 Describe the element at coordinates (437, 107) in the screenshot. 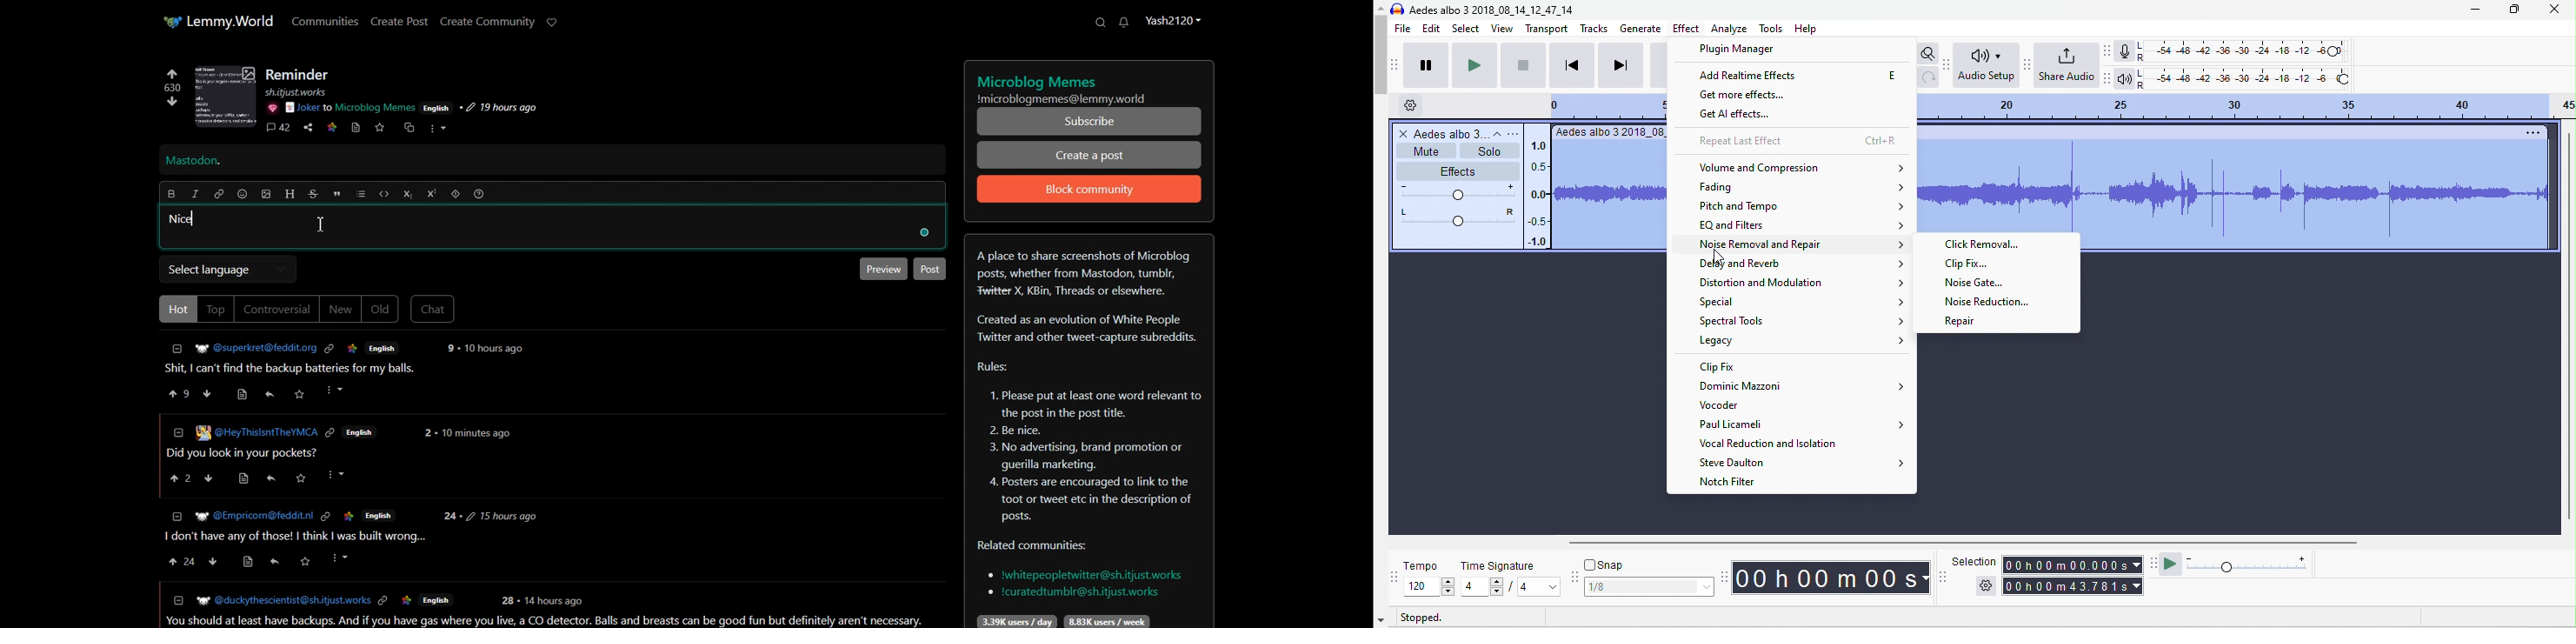

I see `` at that location.